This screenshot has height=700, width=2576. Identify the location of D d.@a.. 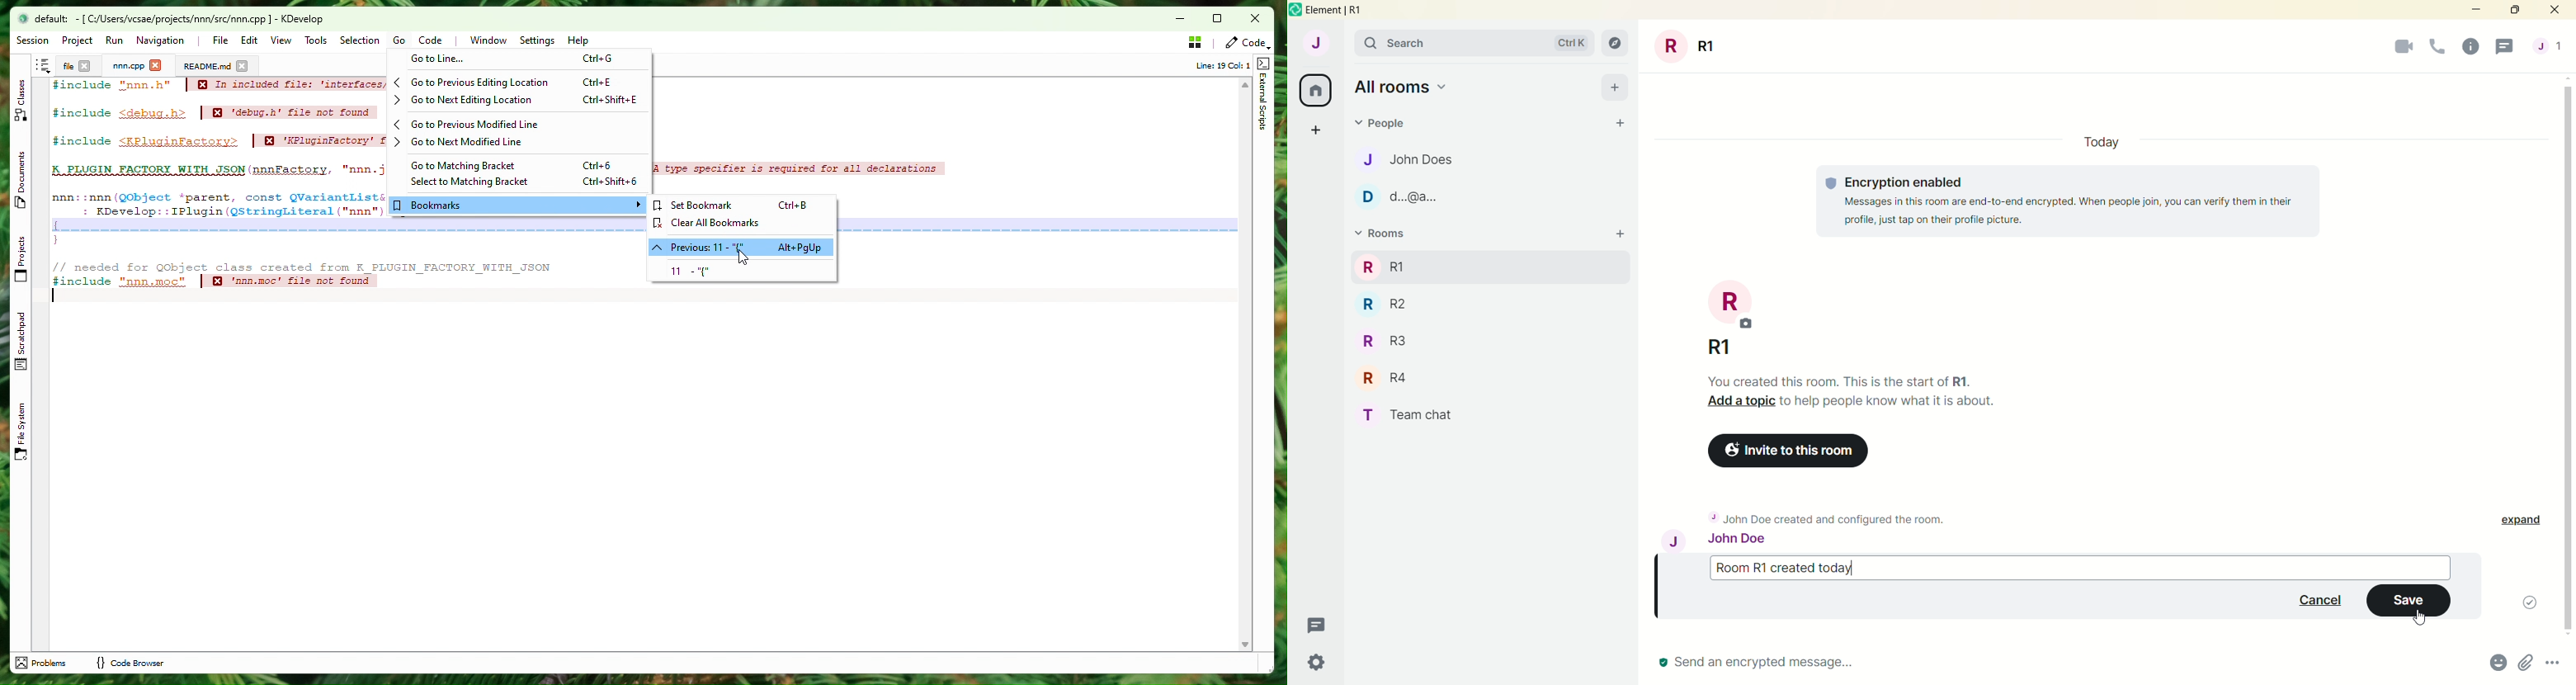
(1401, 197).